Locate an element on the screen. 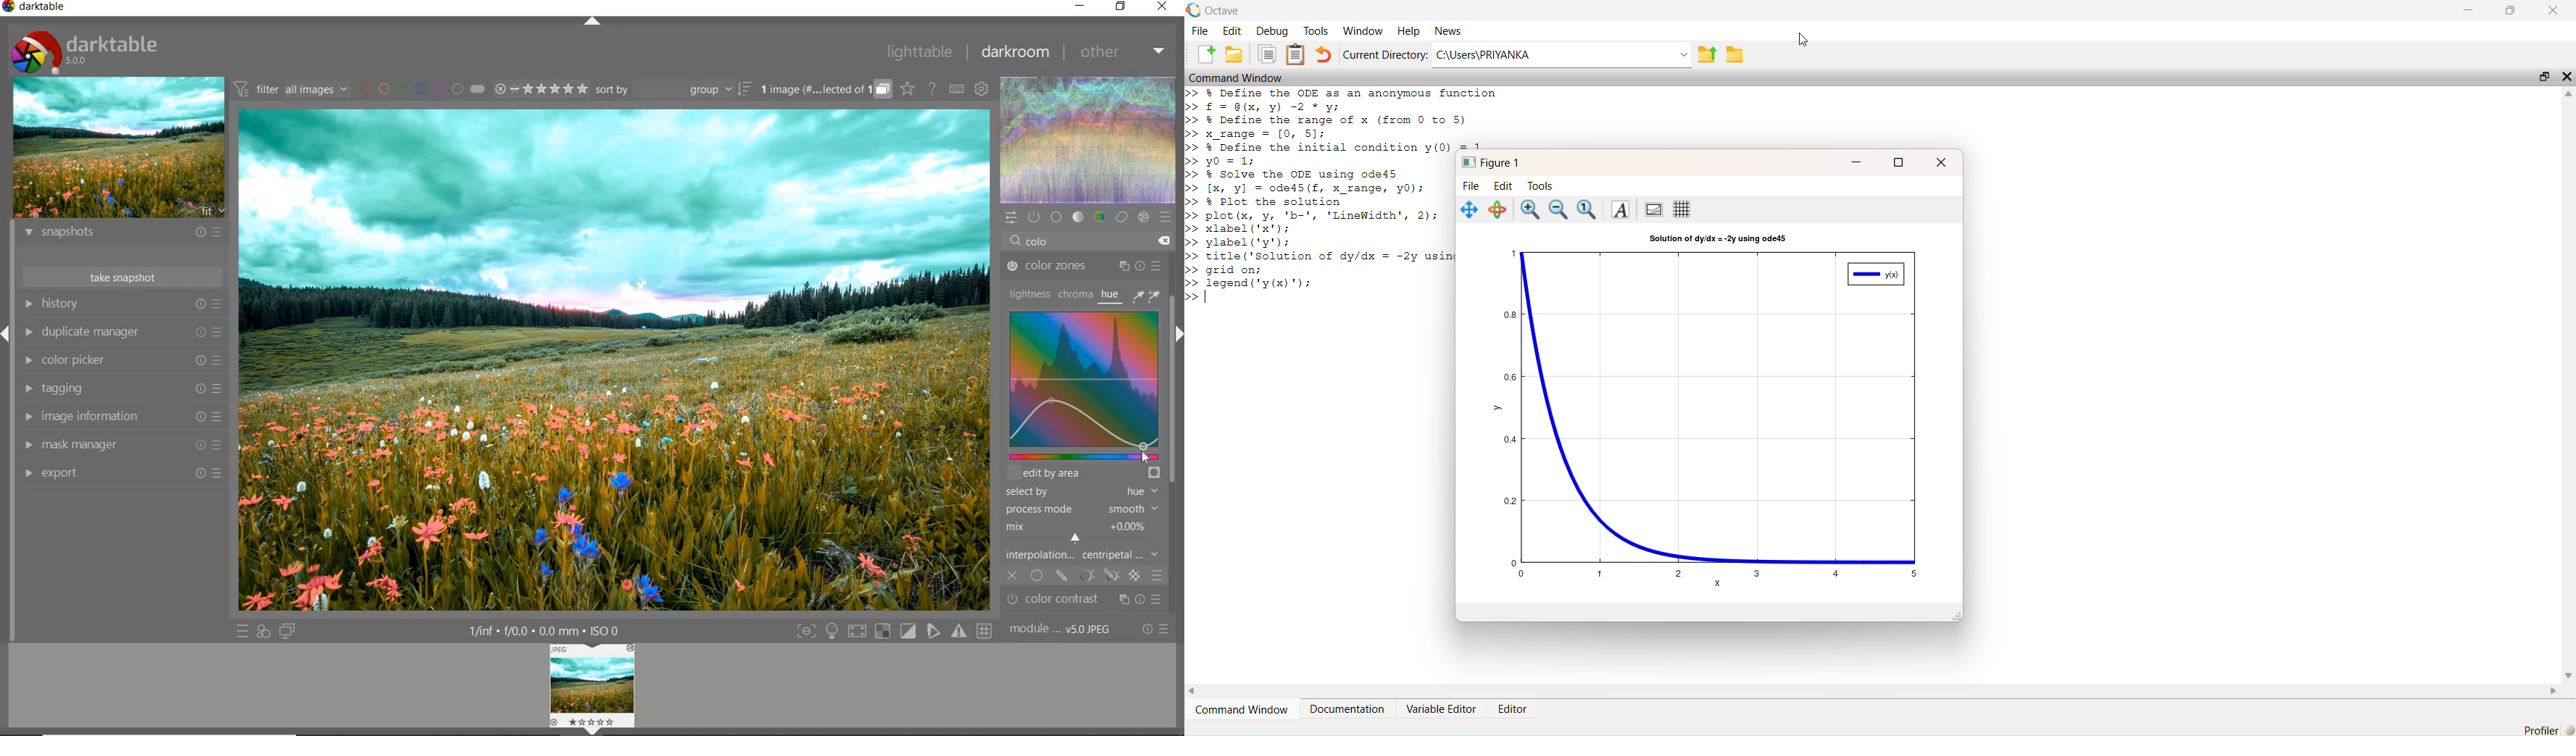 This screenshot has height=756, width=2576. News is located at coordinates (1447, 31).